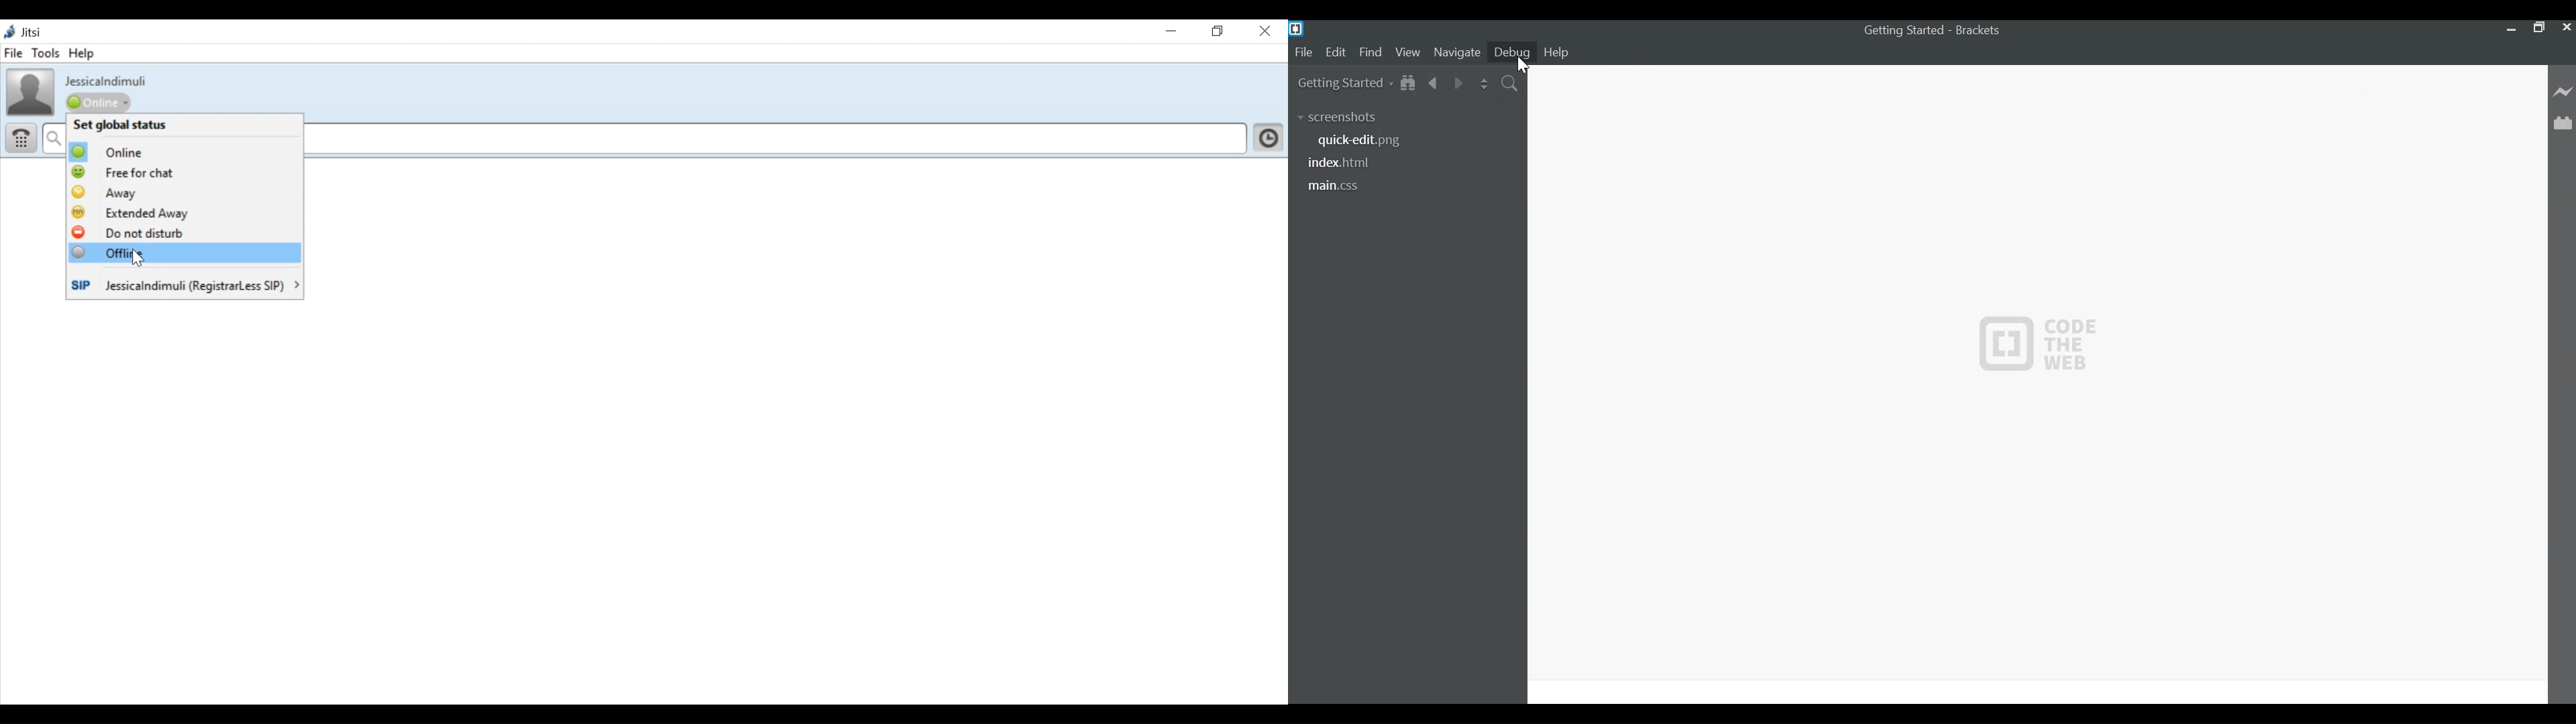 The image size is (2576, 728). I want to click on Online, so click(182, 151).